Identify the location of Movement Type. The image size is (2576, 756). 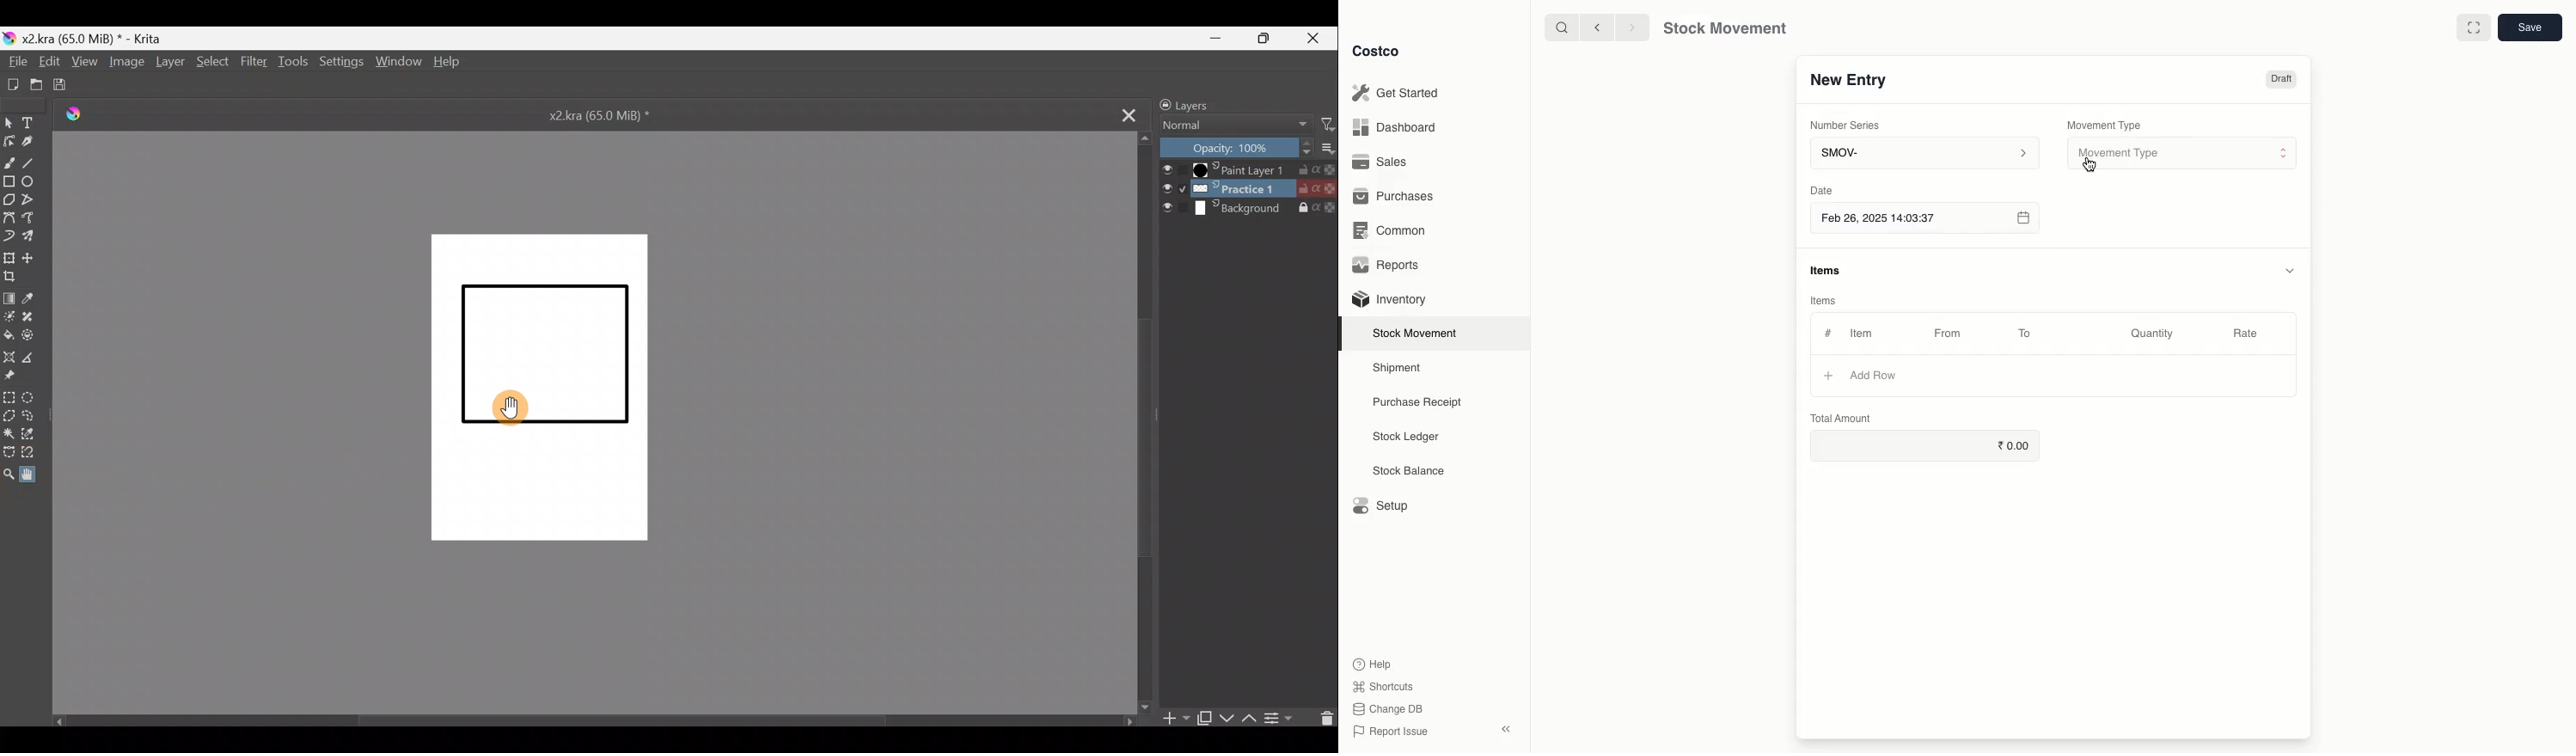
(2105, 125).